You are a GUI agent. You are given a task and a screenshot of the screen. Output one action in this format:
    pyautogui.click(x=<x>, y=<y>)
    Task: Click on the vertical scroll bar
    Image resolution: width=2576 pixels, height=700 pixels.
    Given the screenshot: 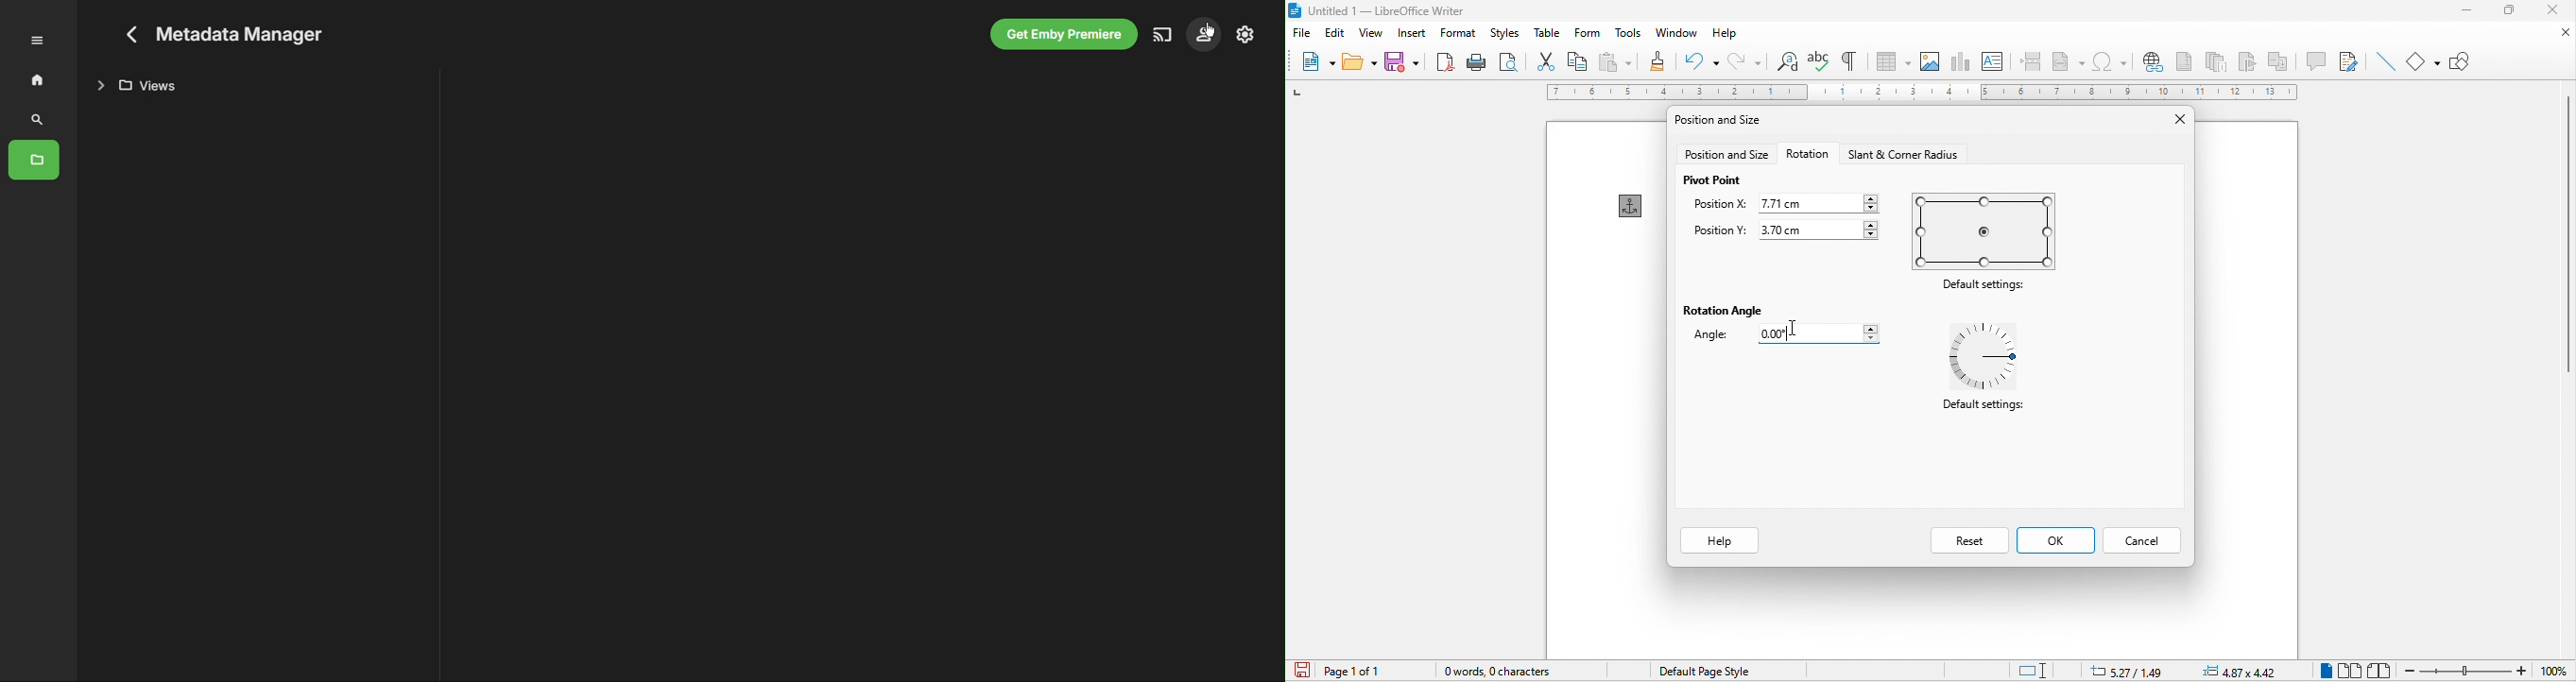 What is the action you would take?
    pyautogui.click(x=2566, y=234)
    